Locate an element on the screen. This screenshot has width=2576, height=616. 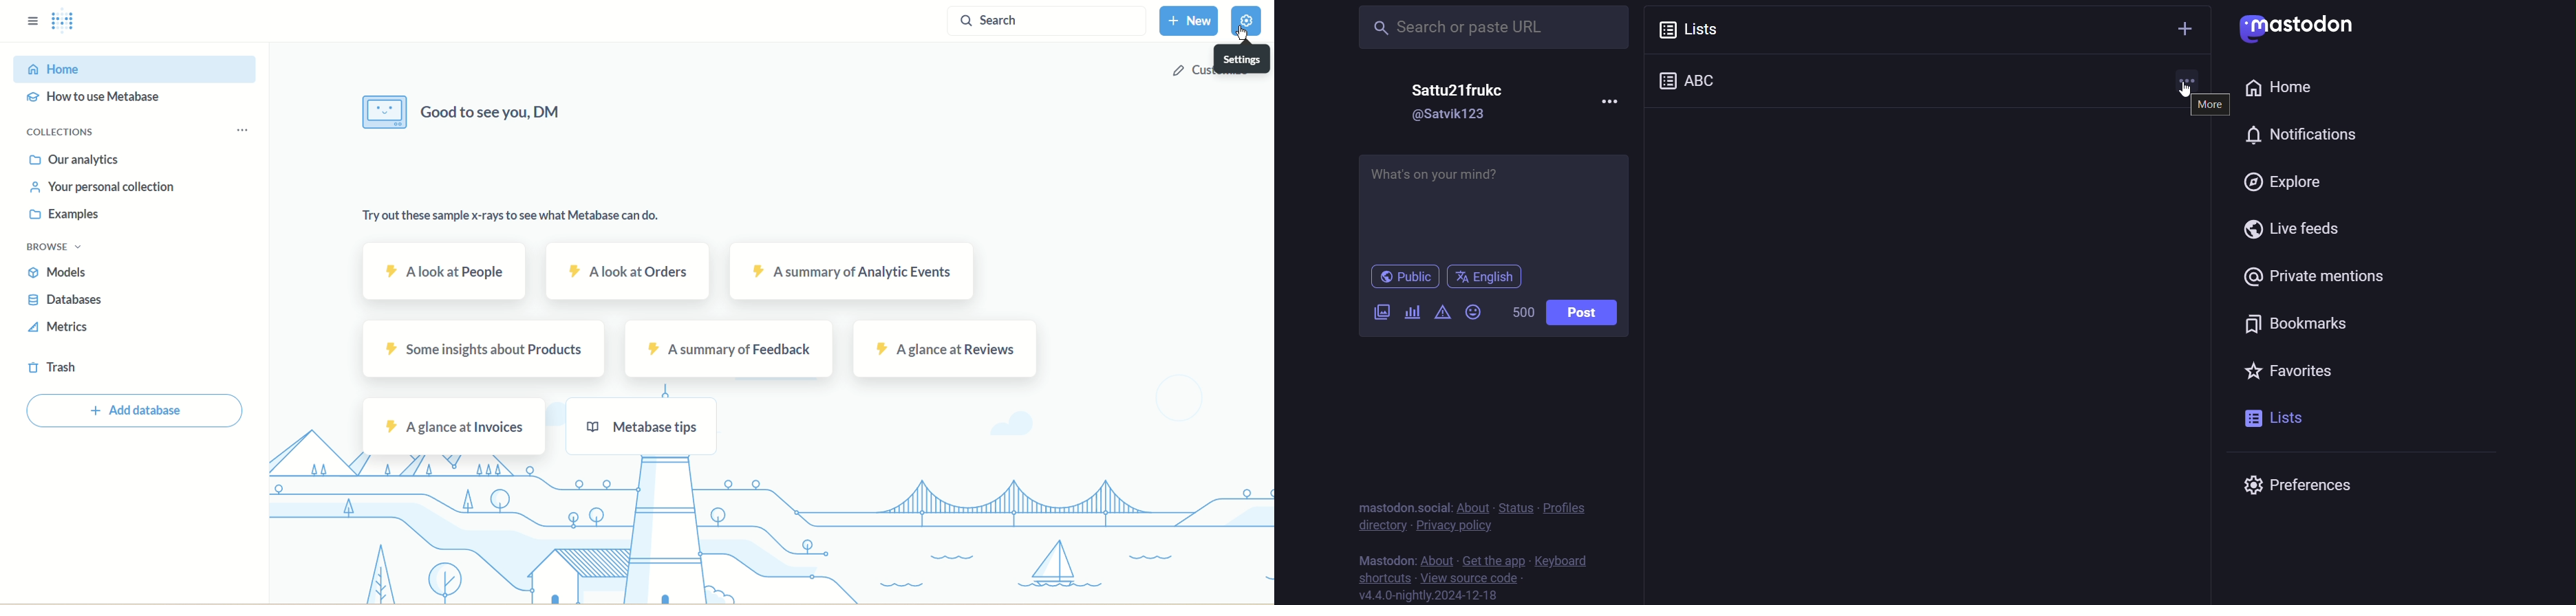
more is located at coordinates (2212, 107).